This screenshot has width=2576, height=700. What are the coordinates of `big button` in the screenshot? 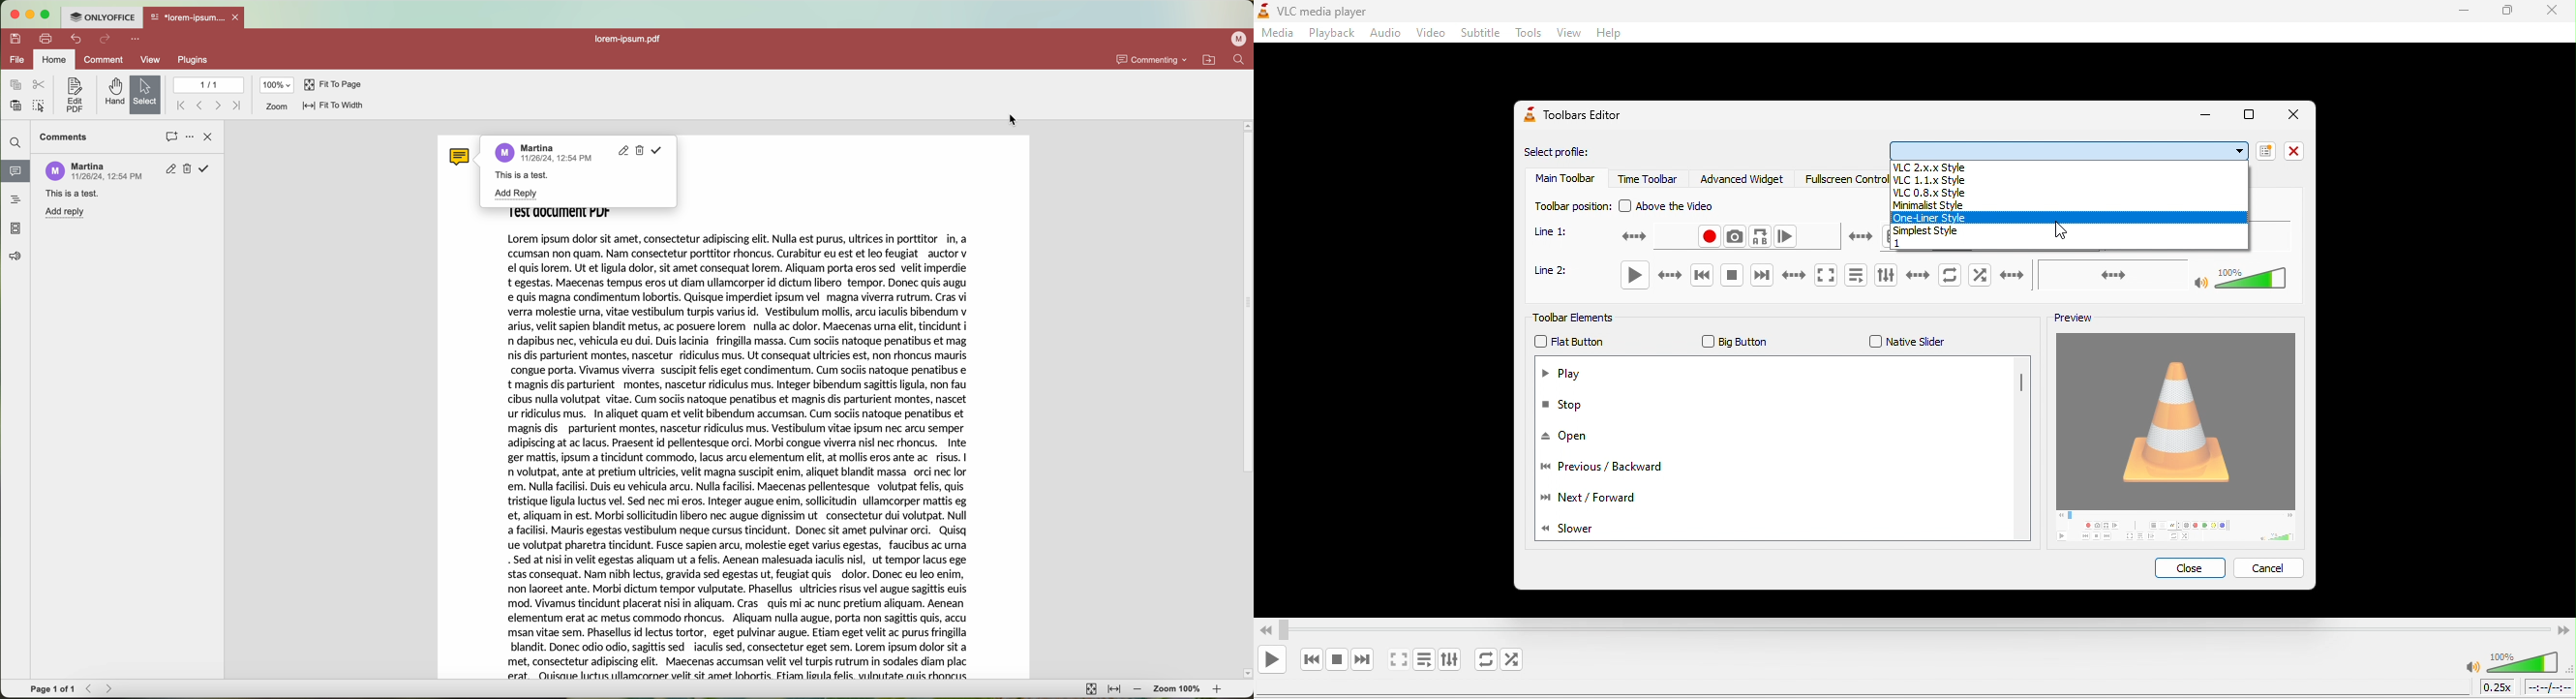 It's located at (1738, 340).